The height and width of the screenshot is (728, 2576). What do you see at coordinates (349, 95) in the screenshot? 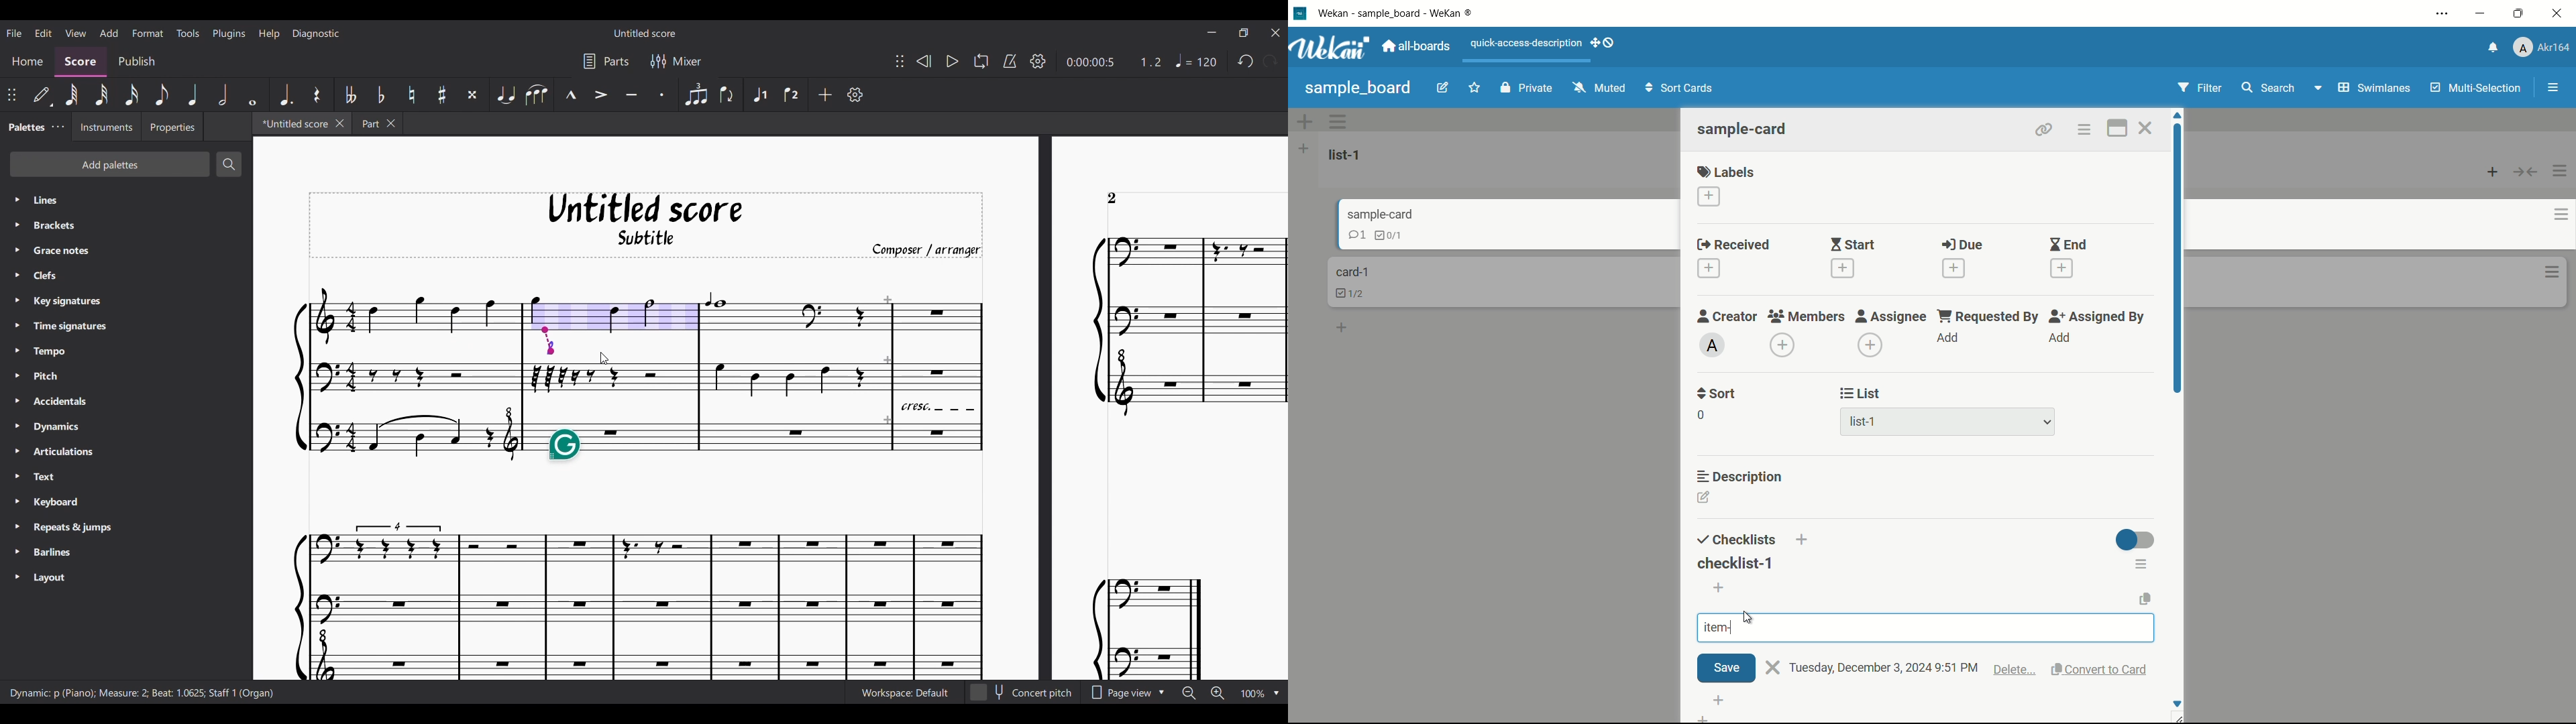
I see `Toggle double flat` at bounding box center [349, 95].